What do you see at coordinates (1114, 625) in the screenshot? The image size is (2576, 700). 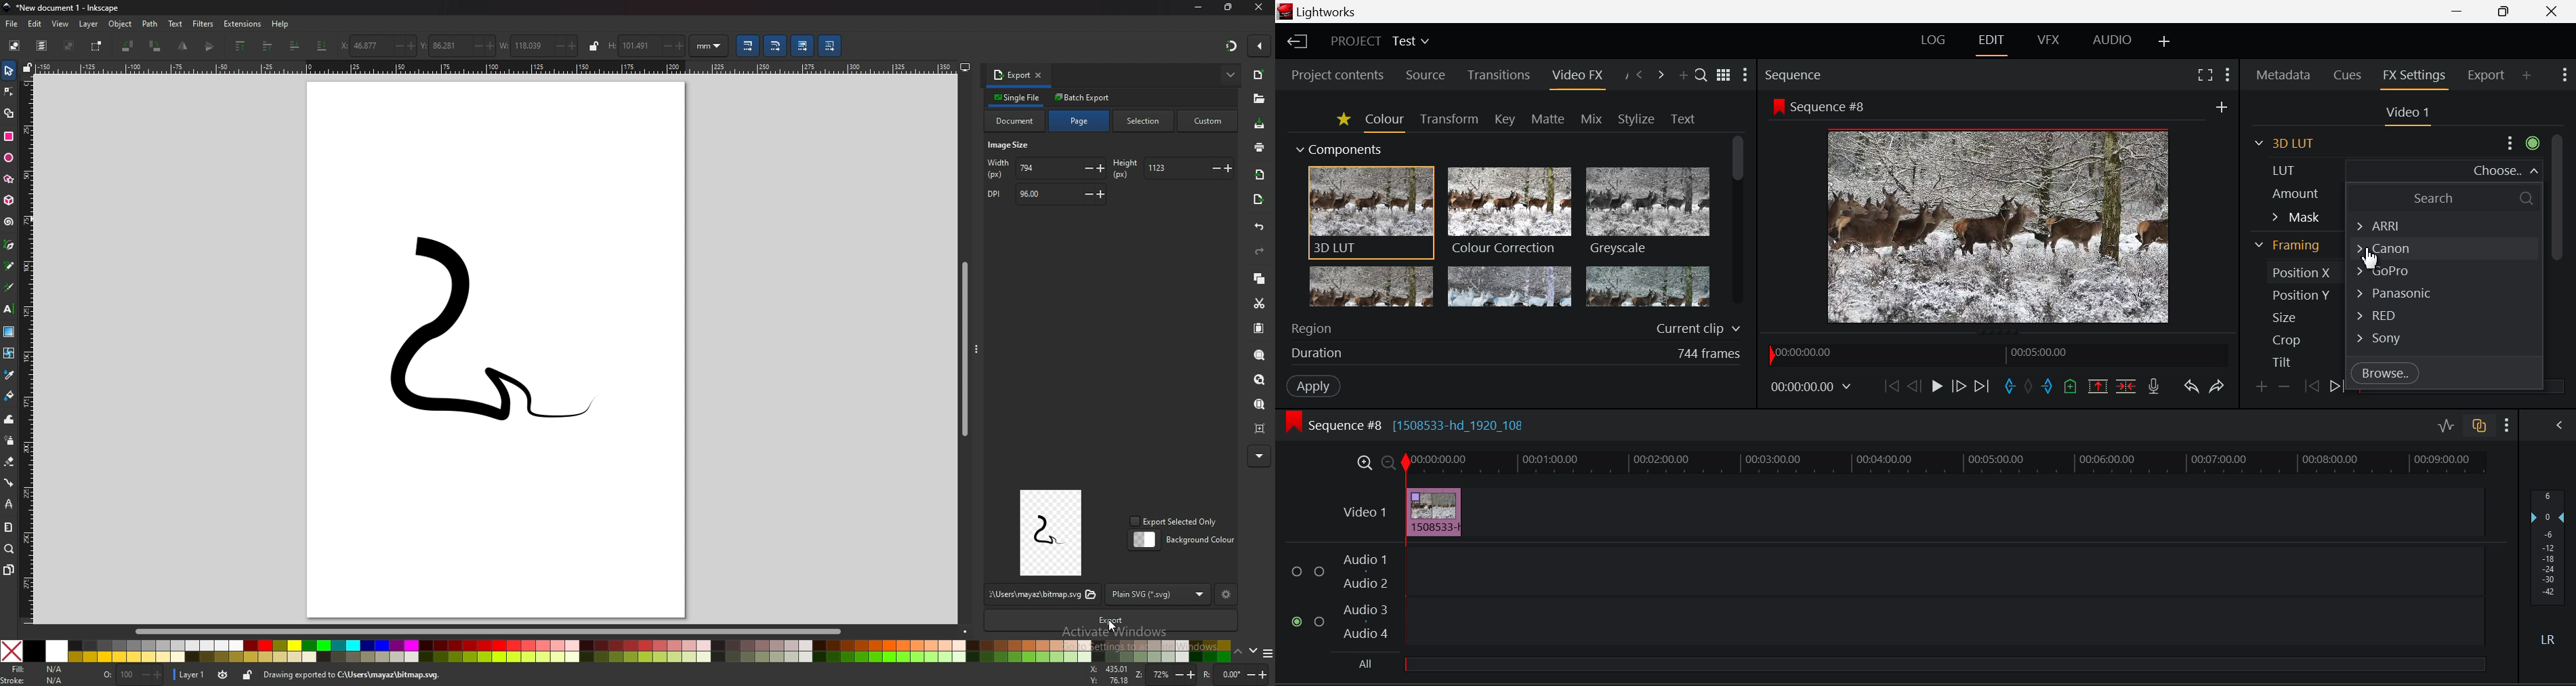 I see `cursor` at bounding box center [1114, 625].